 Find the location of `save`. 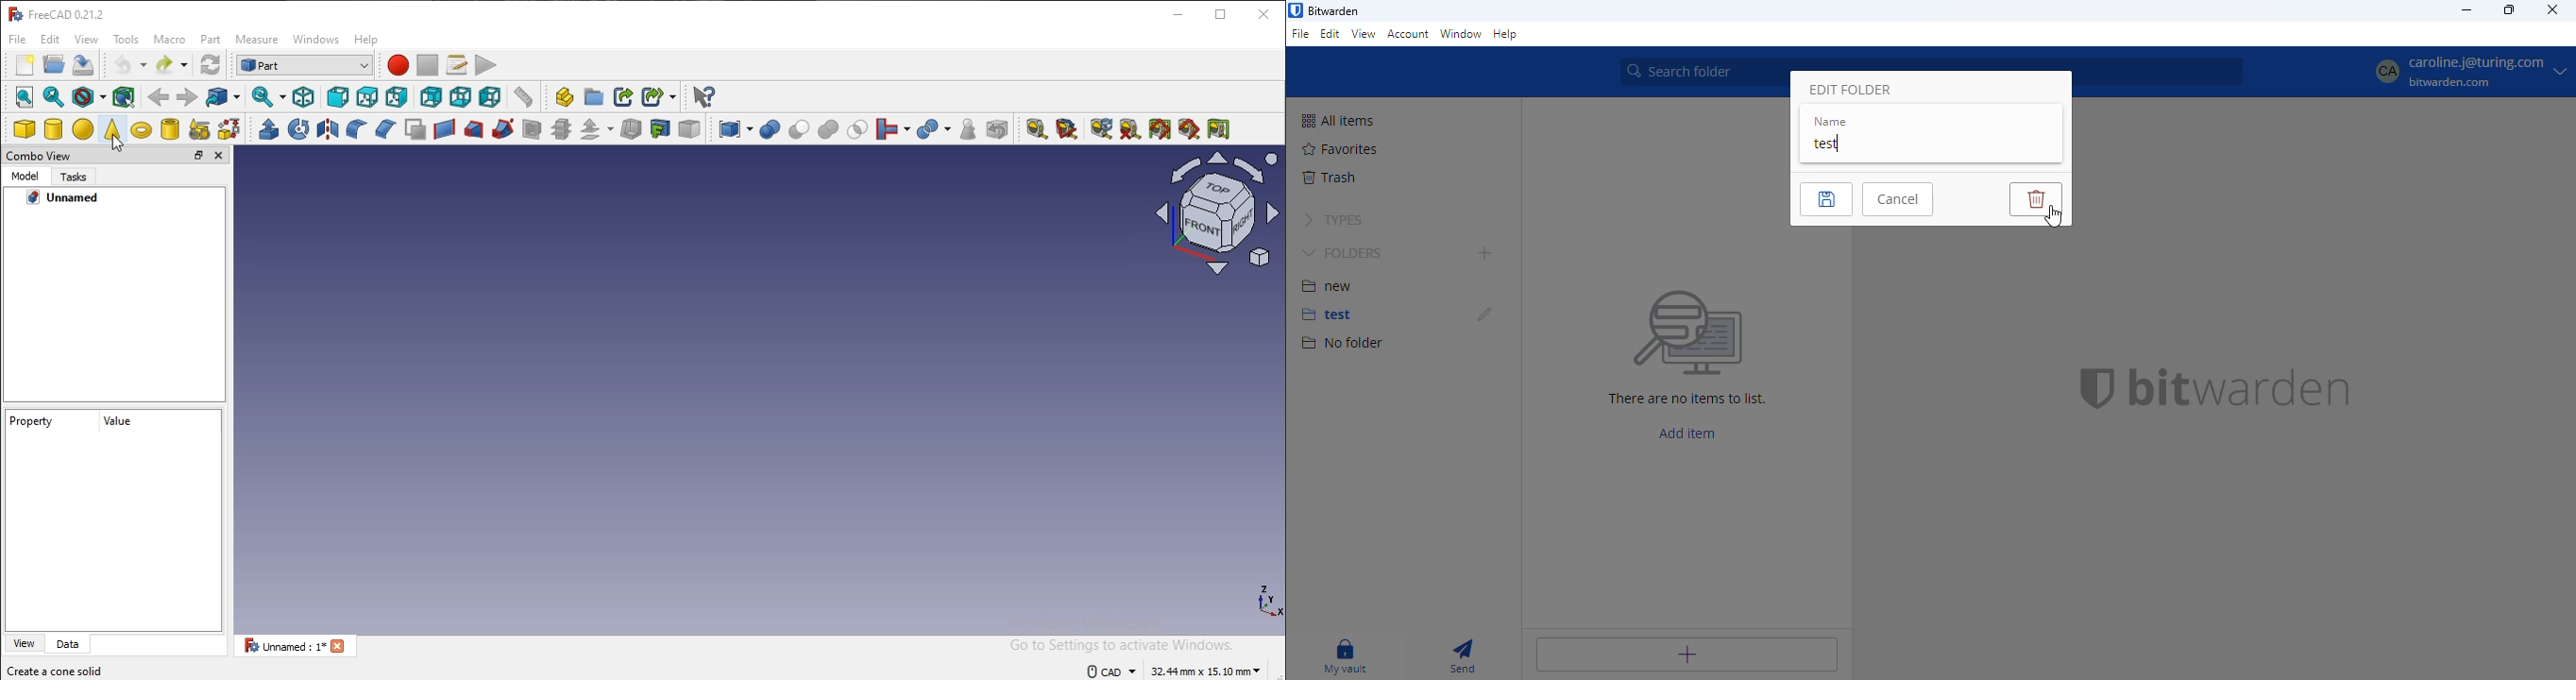

save is located at coordinates (1824, 199).